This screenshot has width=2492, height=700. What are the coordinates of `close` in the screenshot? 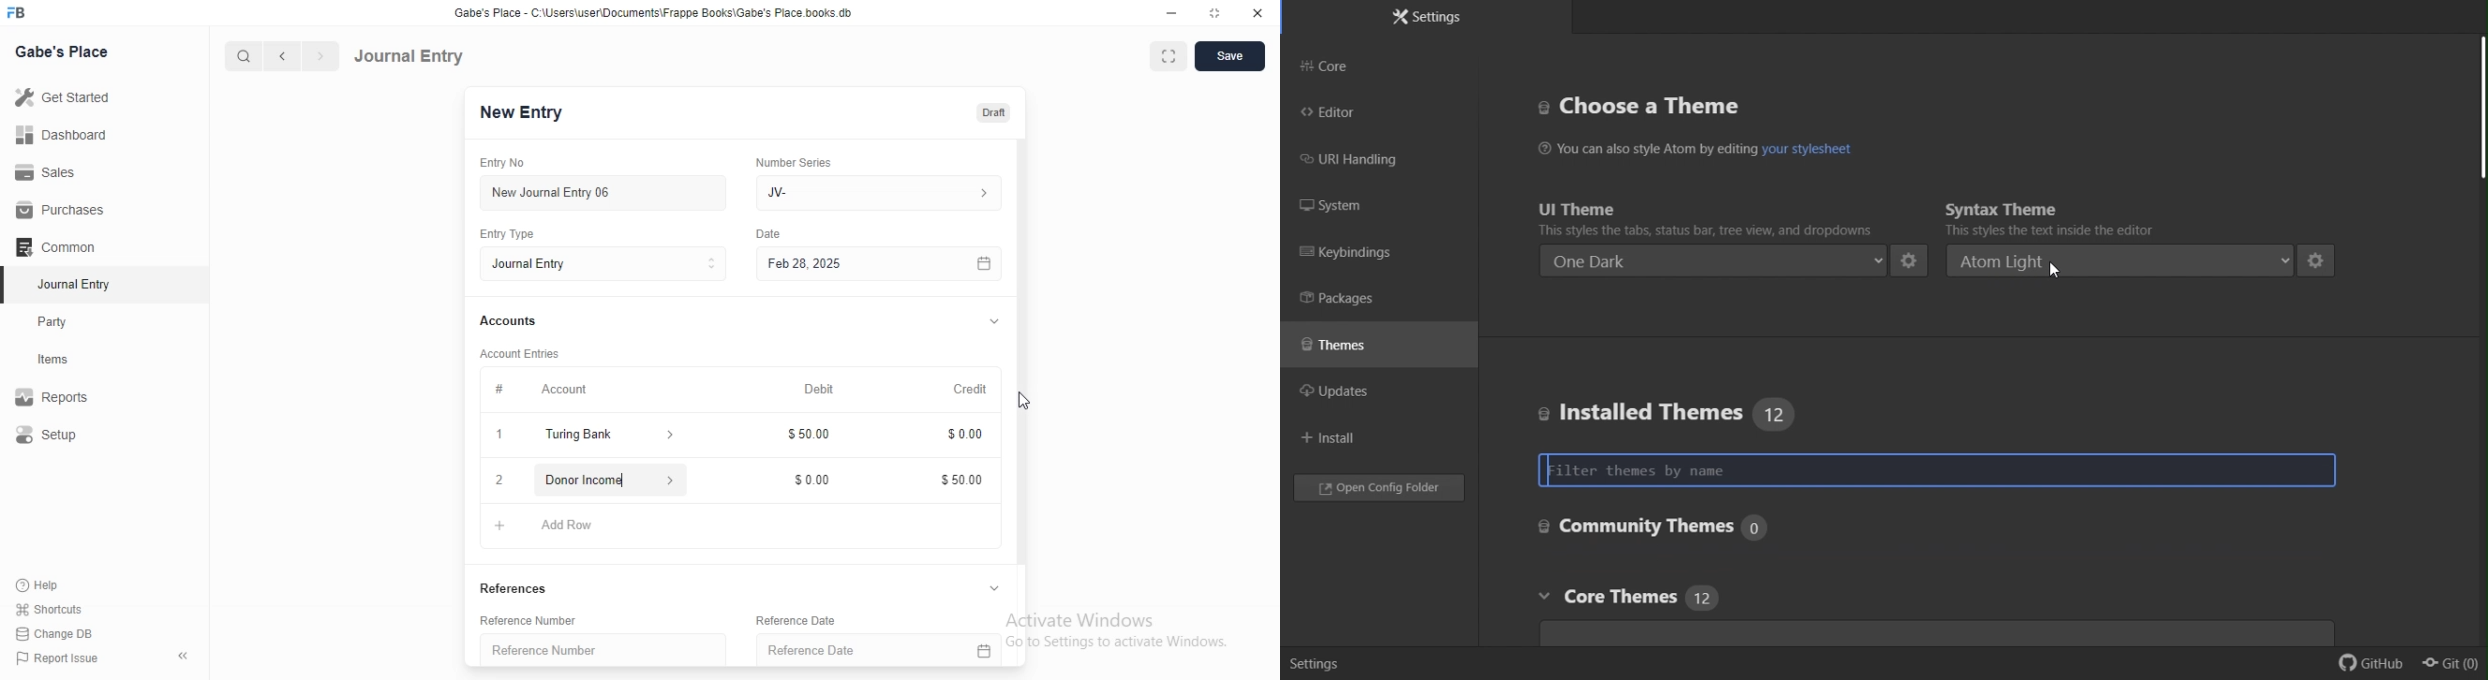 It's located at (497, 480).